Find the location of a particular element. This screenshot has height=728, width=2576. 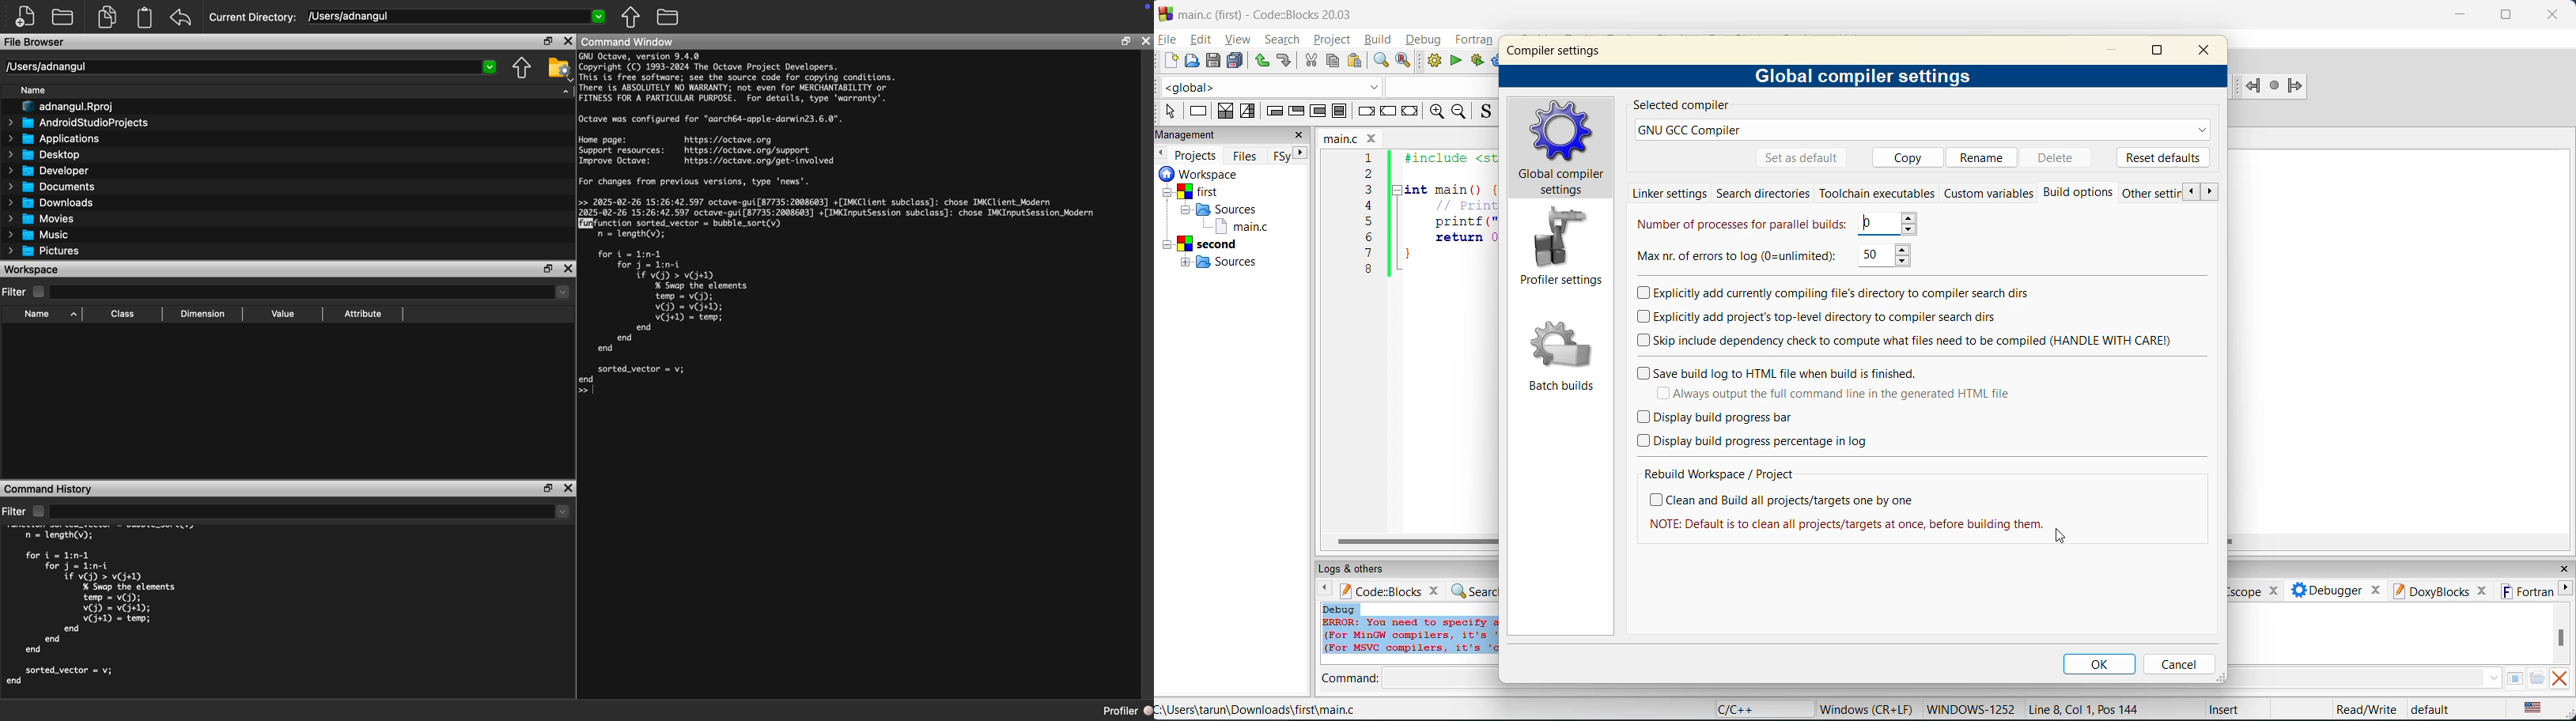

save build log to HTML file when build is finished is located at coordinates (1783, 371).